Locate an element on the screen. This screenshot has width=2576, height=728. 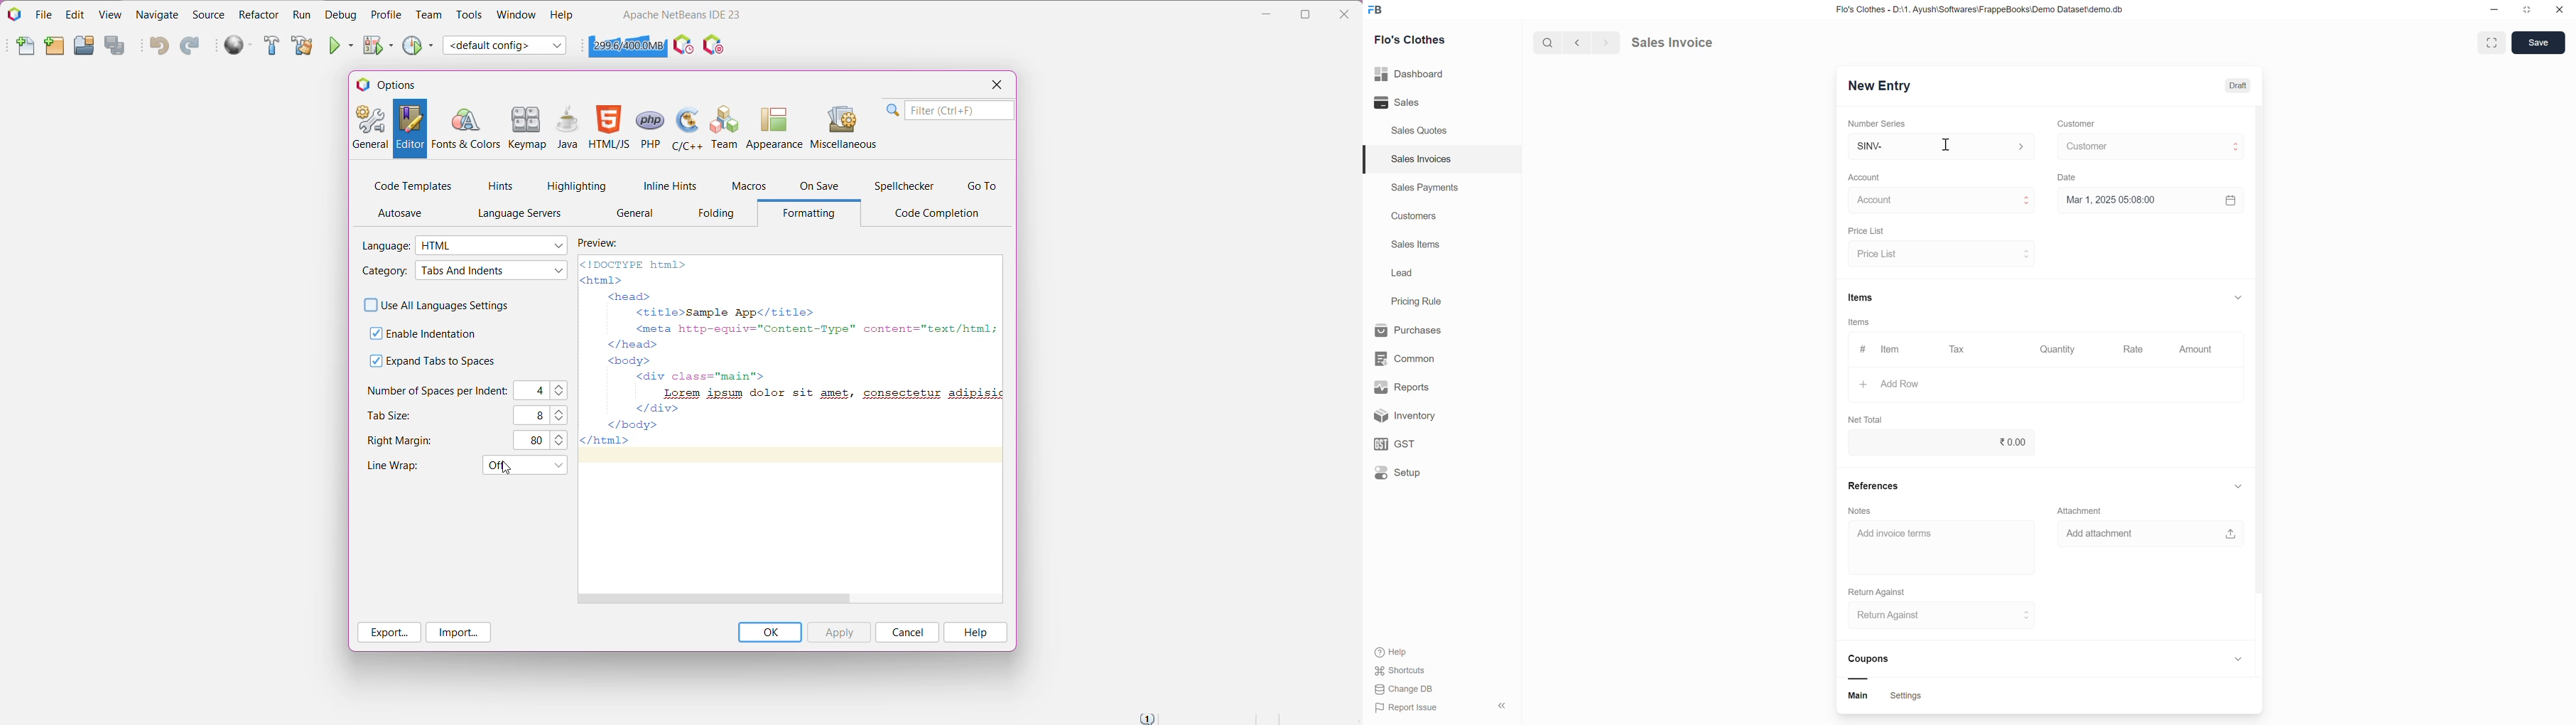
Attachment is located at coordinates (2083, 511).